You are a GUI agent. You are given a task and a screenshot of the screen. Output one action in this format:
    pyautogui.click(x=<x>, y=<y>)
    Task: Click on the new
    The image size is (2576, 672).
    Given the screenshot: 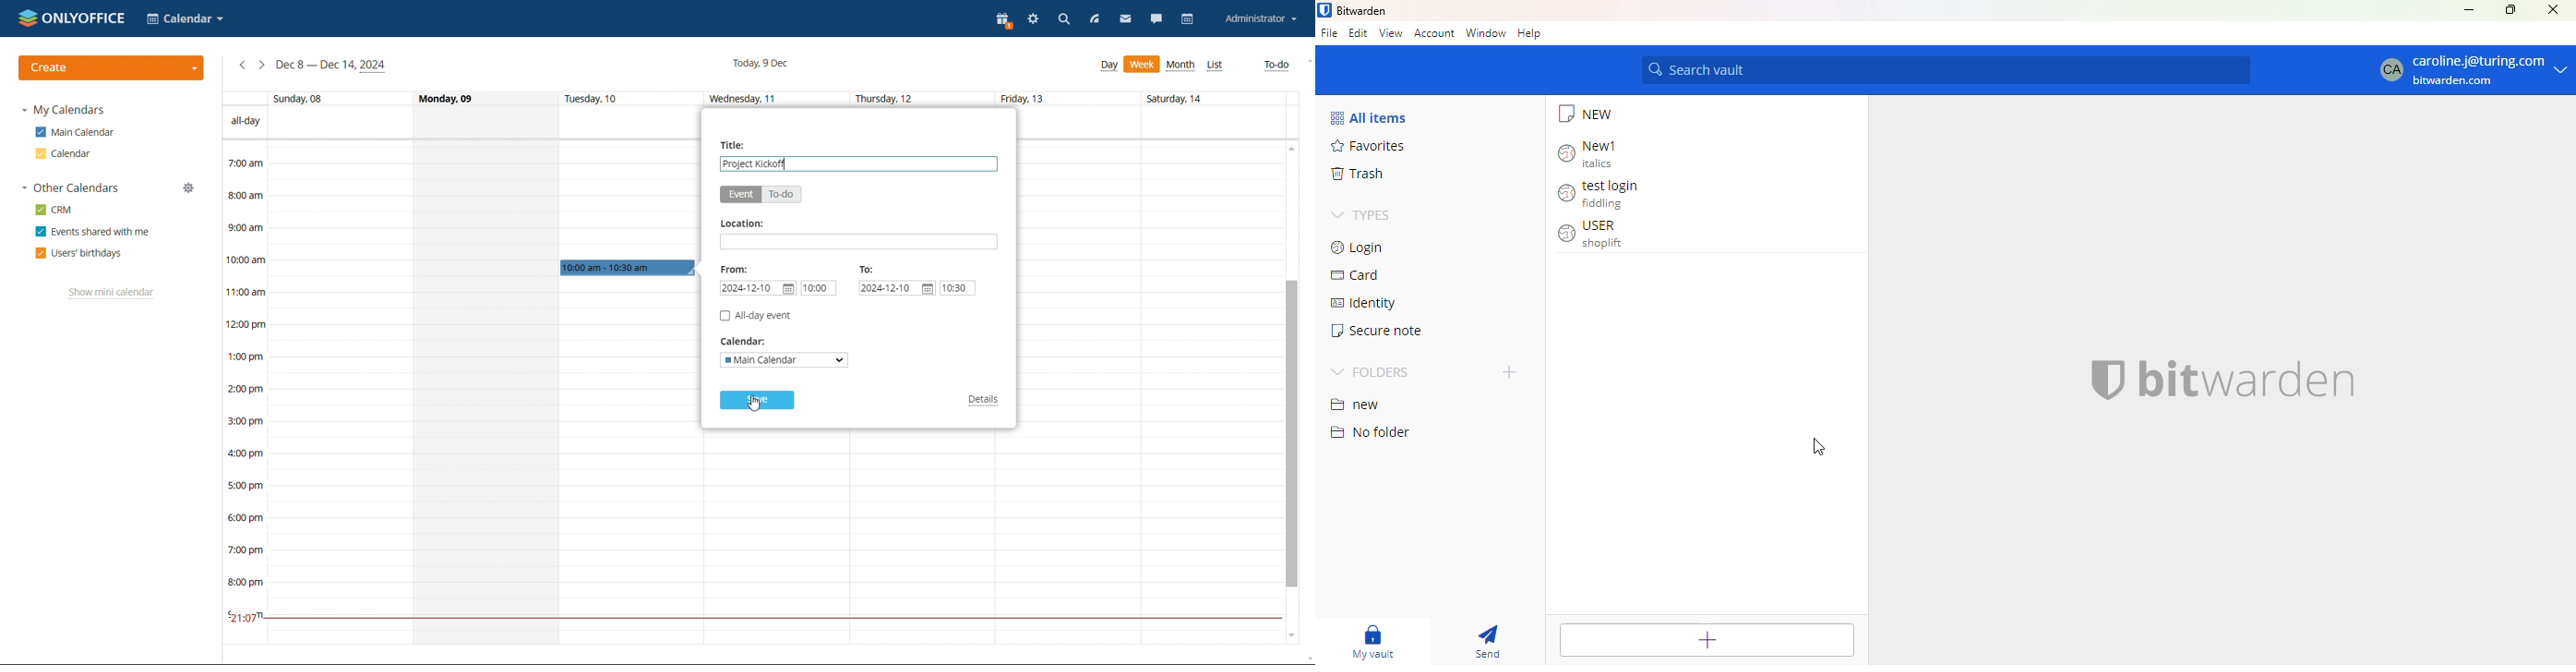 What is the action you would take?
    pyautogui.click(x=1354, y=405)
    